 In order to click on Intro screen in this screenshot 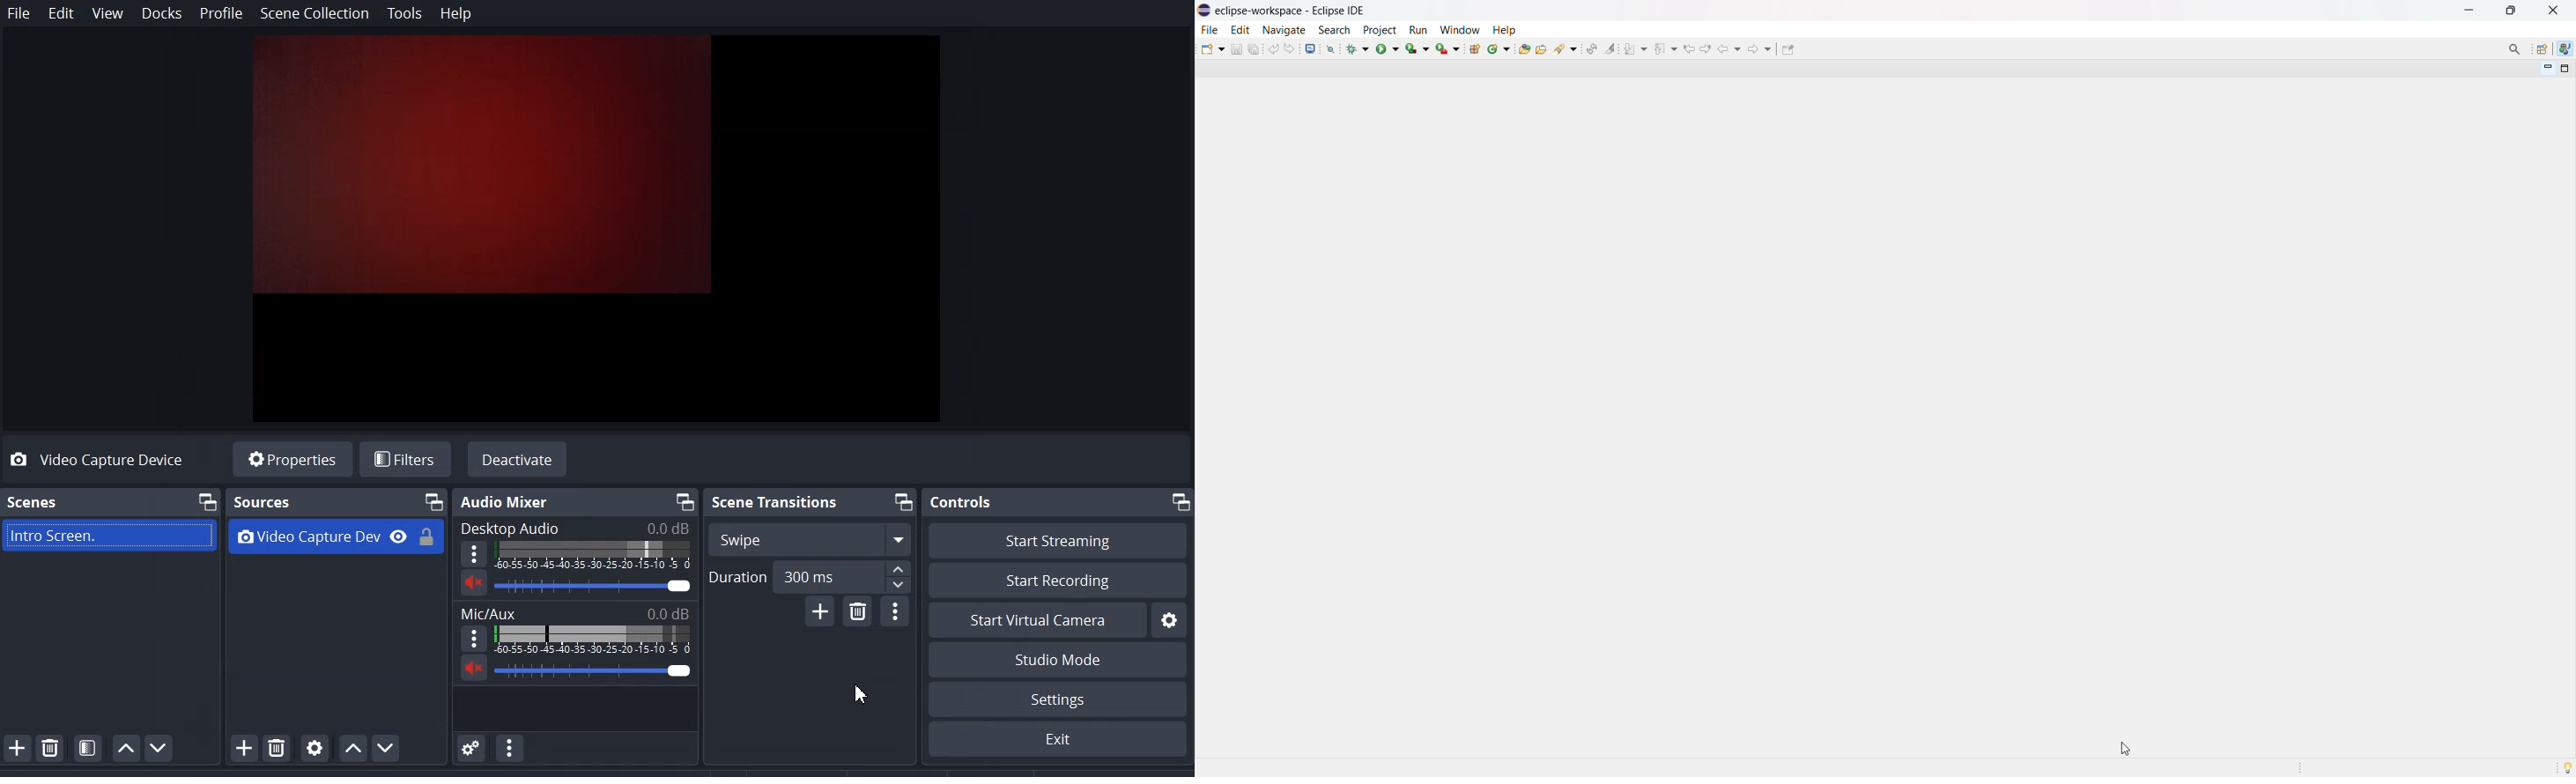, I will do `click(111, 534)`.